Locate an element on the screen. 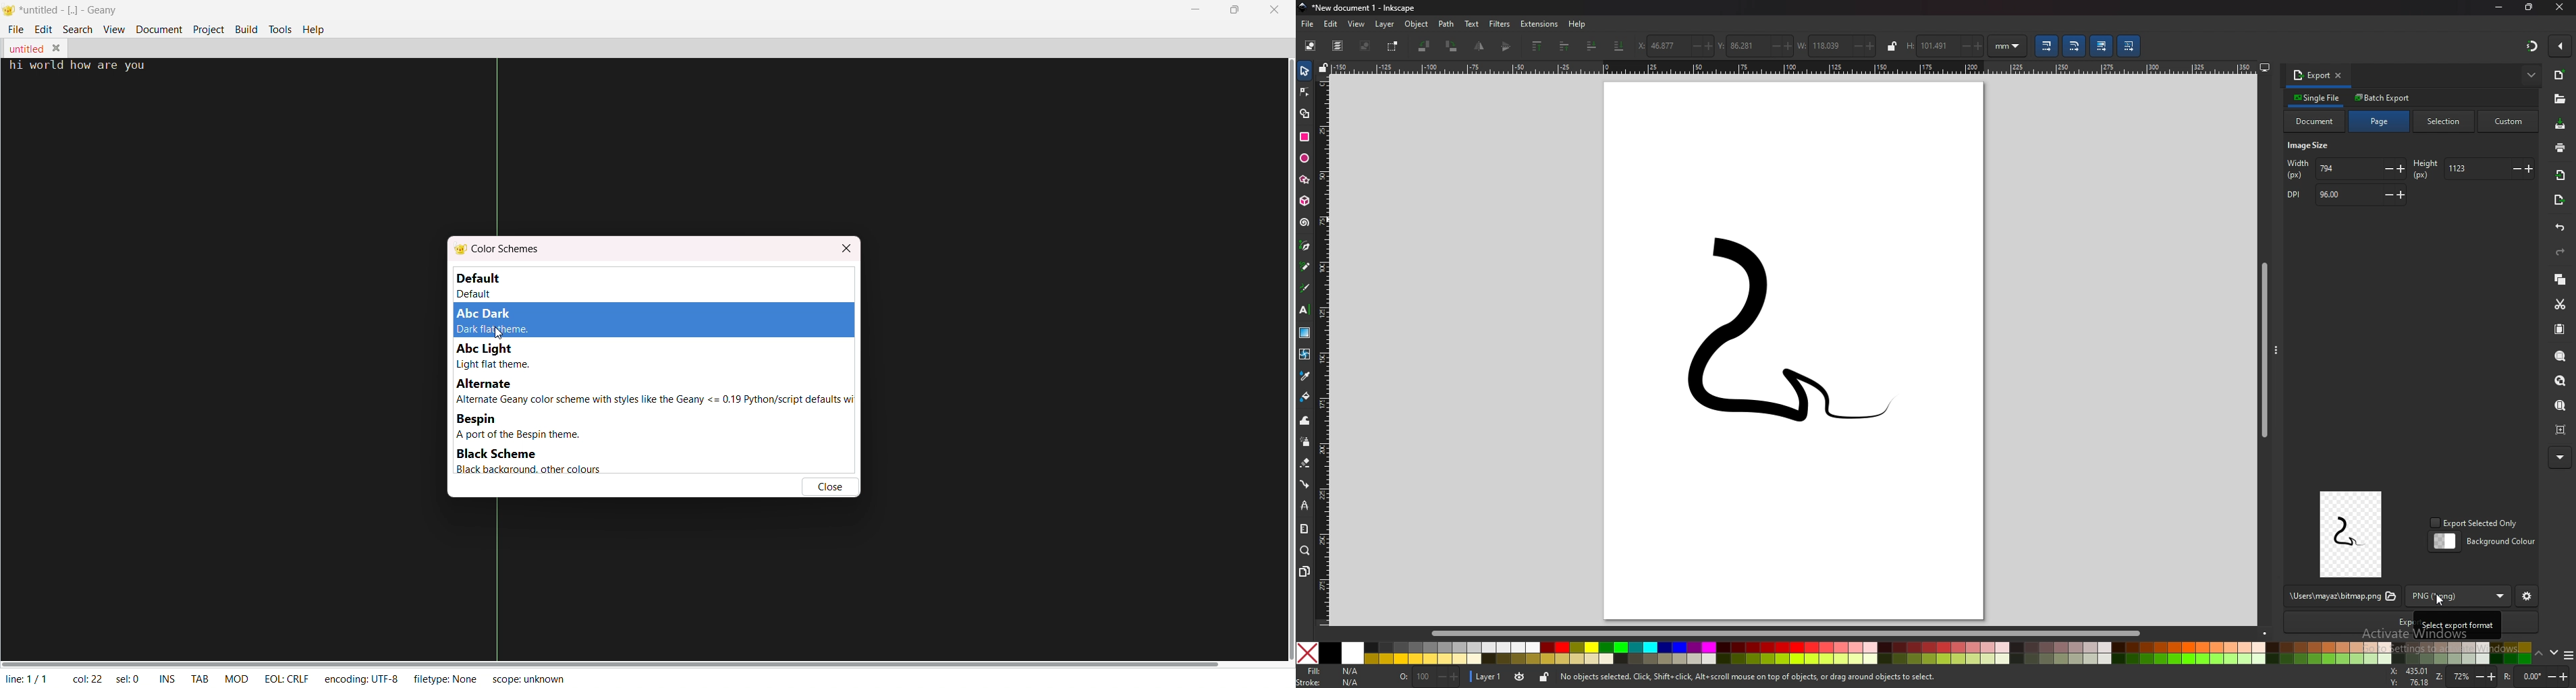 The image size is (2576, 700). text is located at coordinates (1305, 310).